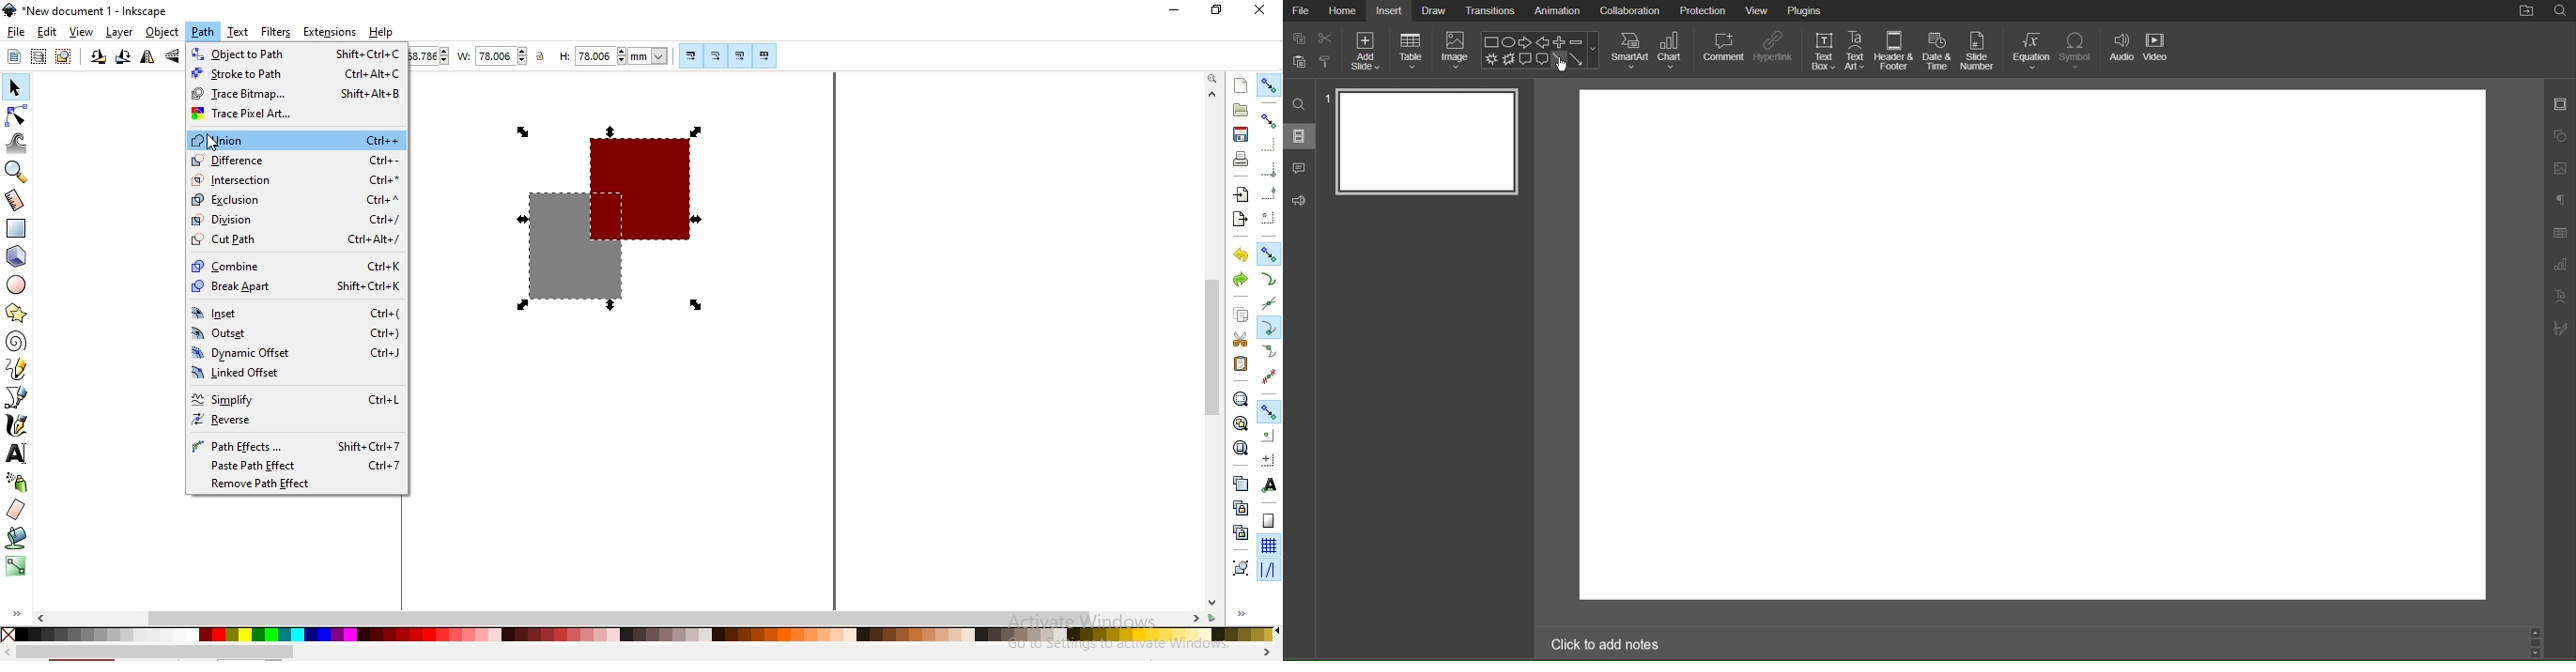 Image resolution: width=2576 pixels, height=672 pixels. Describe the element at coordinates (2561, 11) in the screenshot. I see `Search` at that location.